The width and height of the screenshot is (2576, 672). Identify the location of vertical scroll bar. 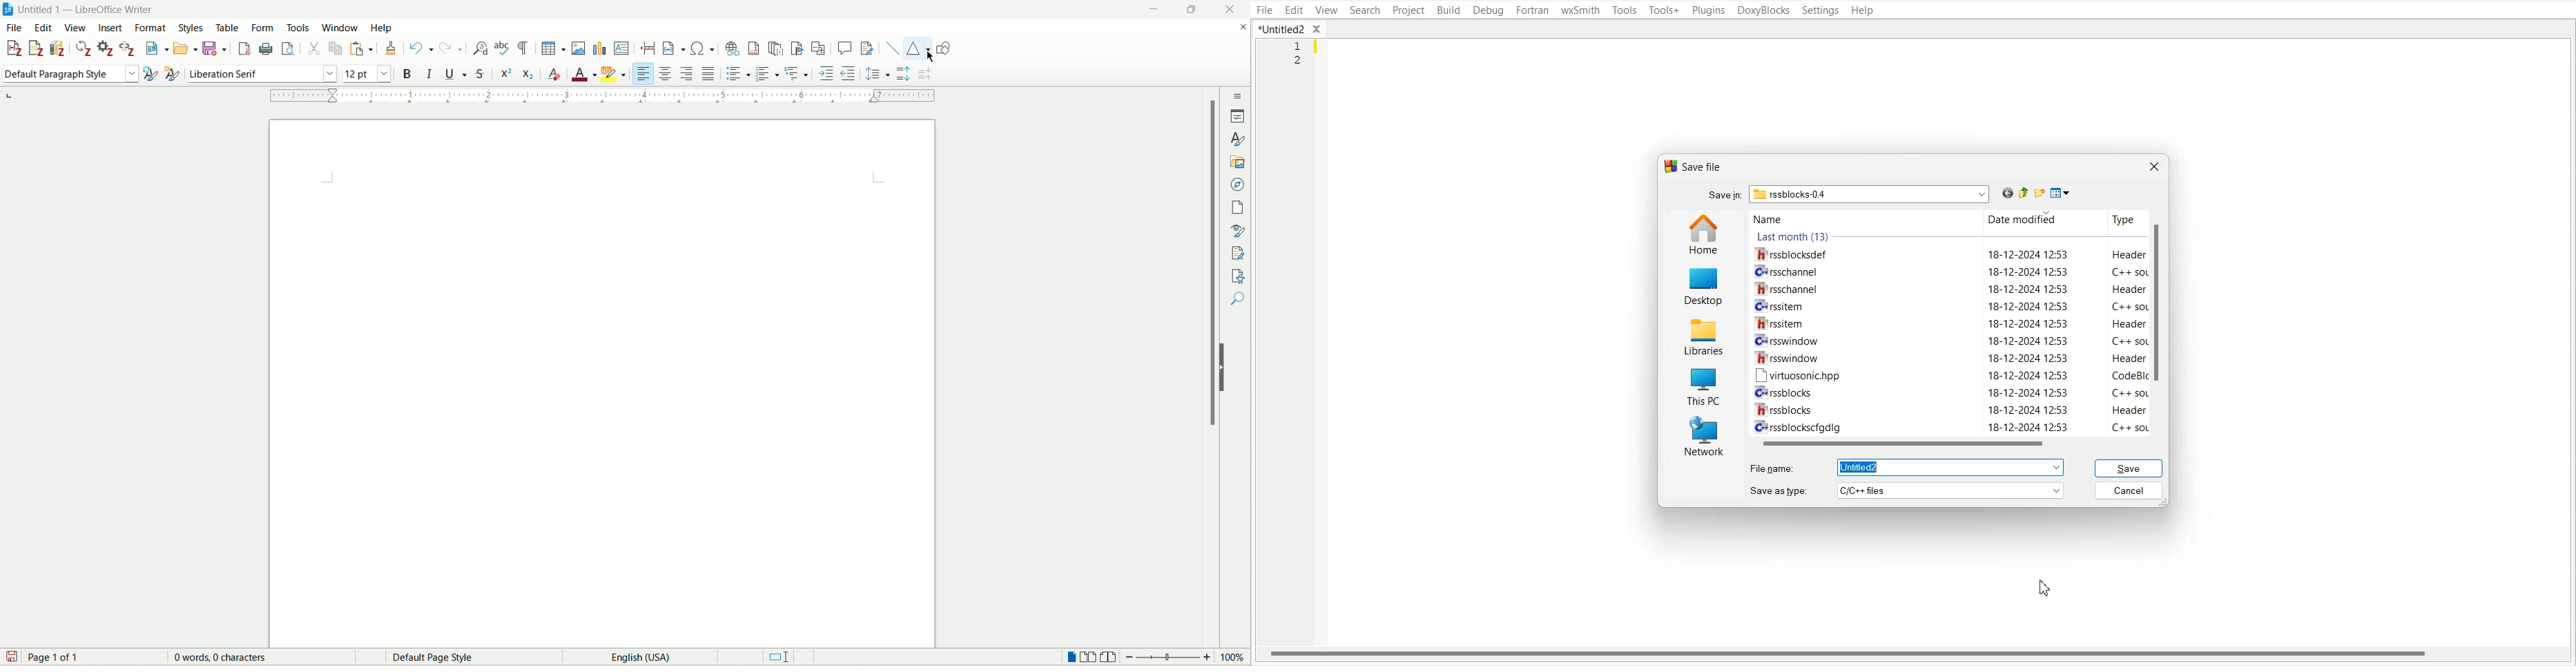
(1210, 357).